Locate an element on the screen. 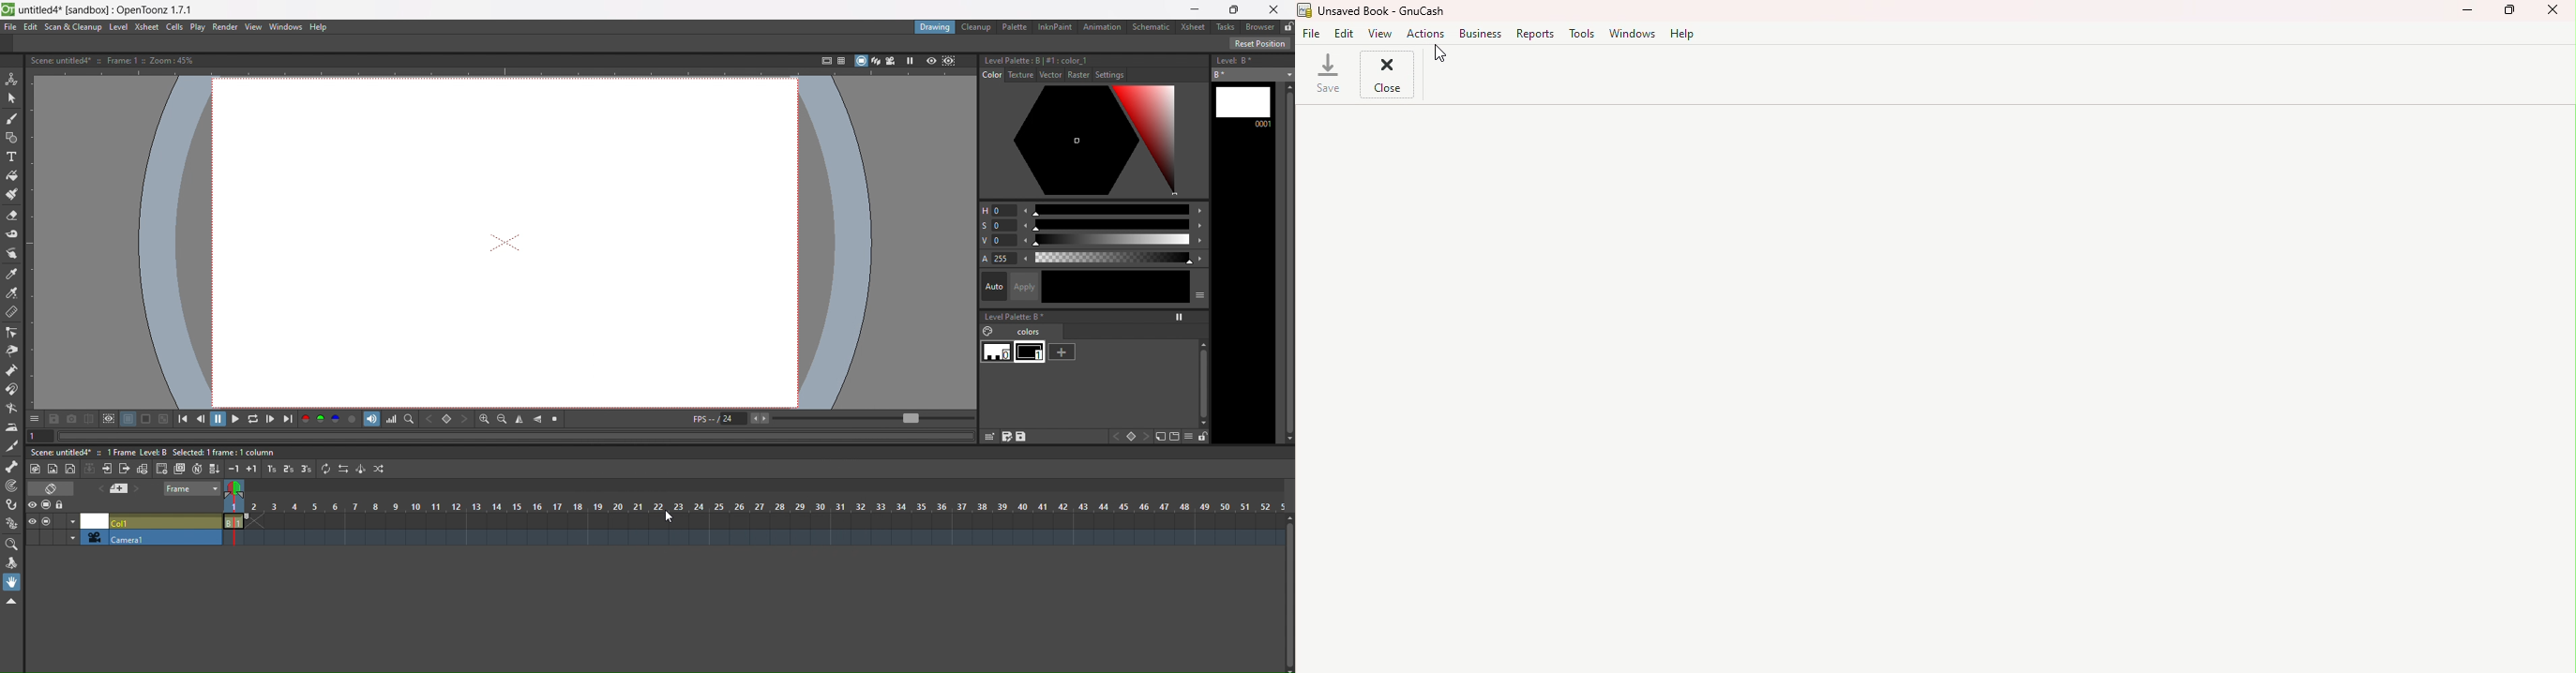 The width and height of the screenshot is (2576, 700). new toonz raster level is located at coordinates (36, 469).